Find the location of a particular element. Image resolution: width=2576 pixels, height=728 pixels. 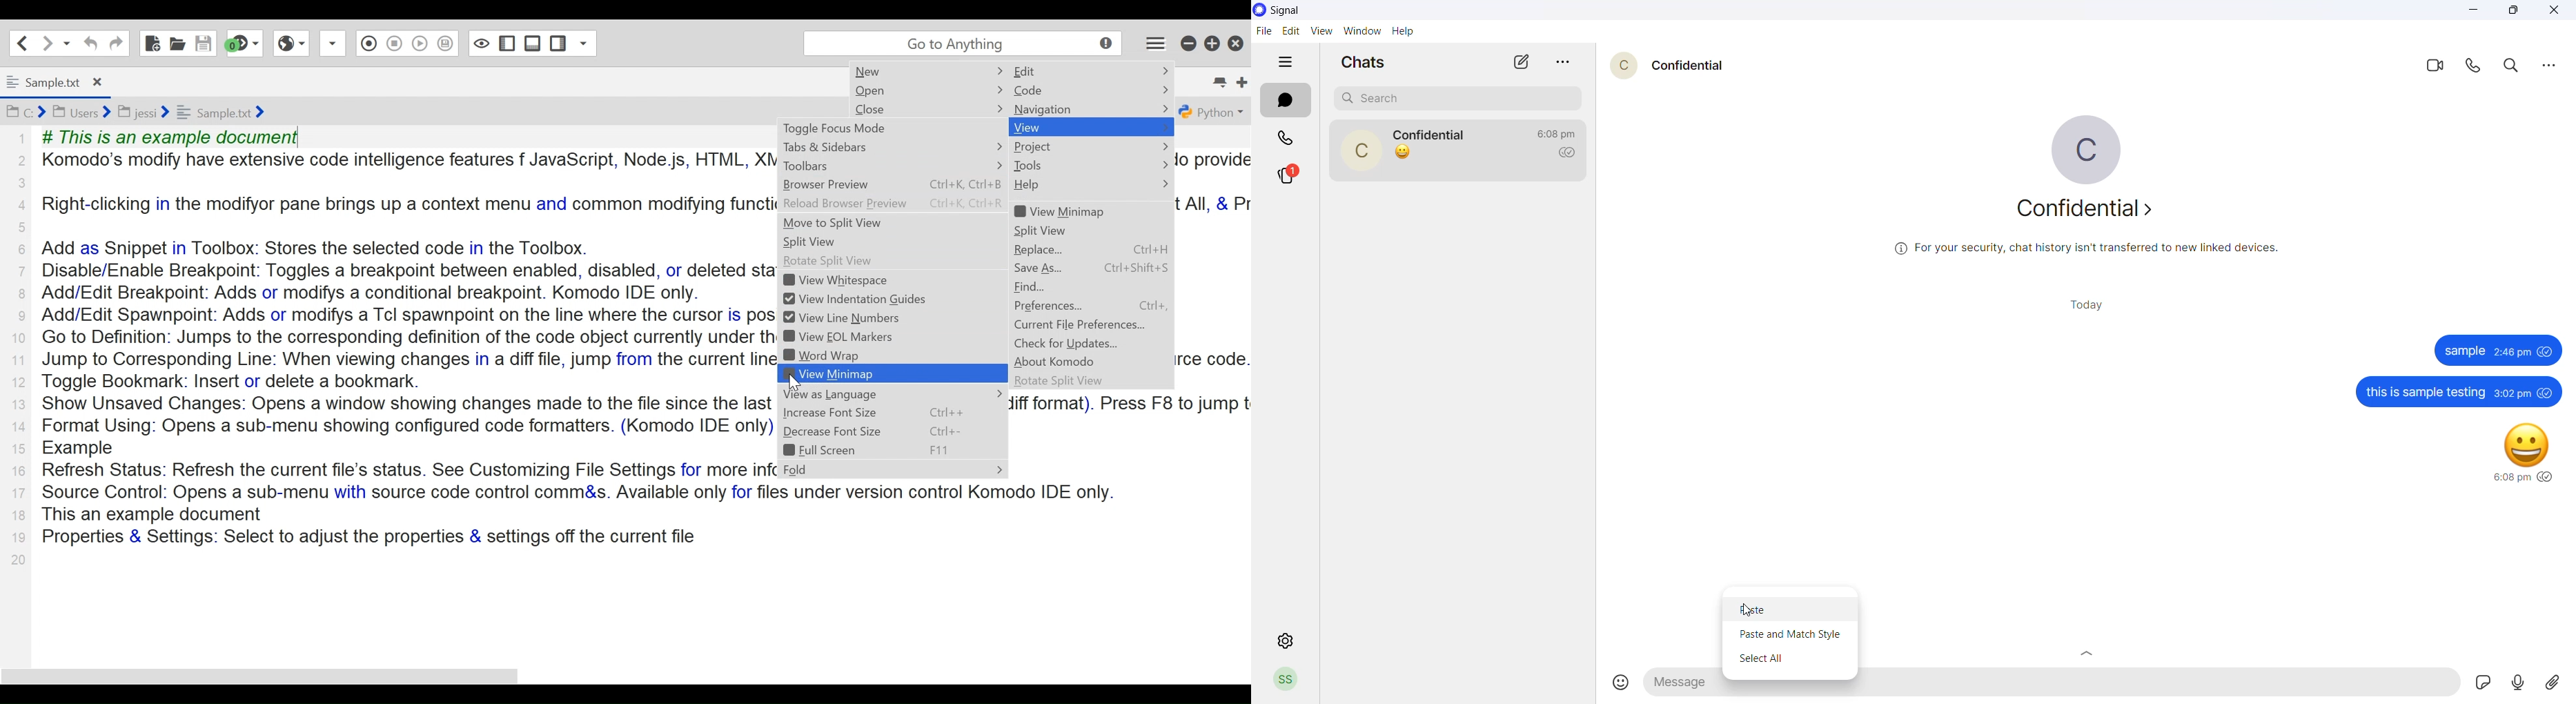

sticker is located at coordinates (2483, 681).